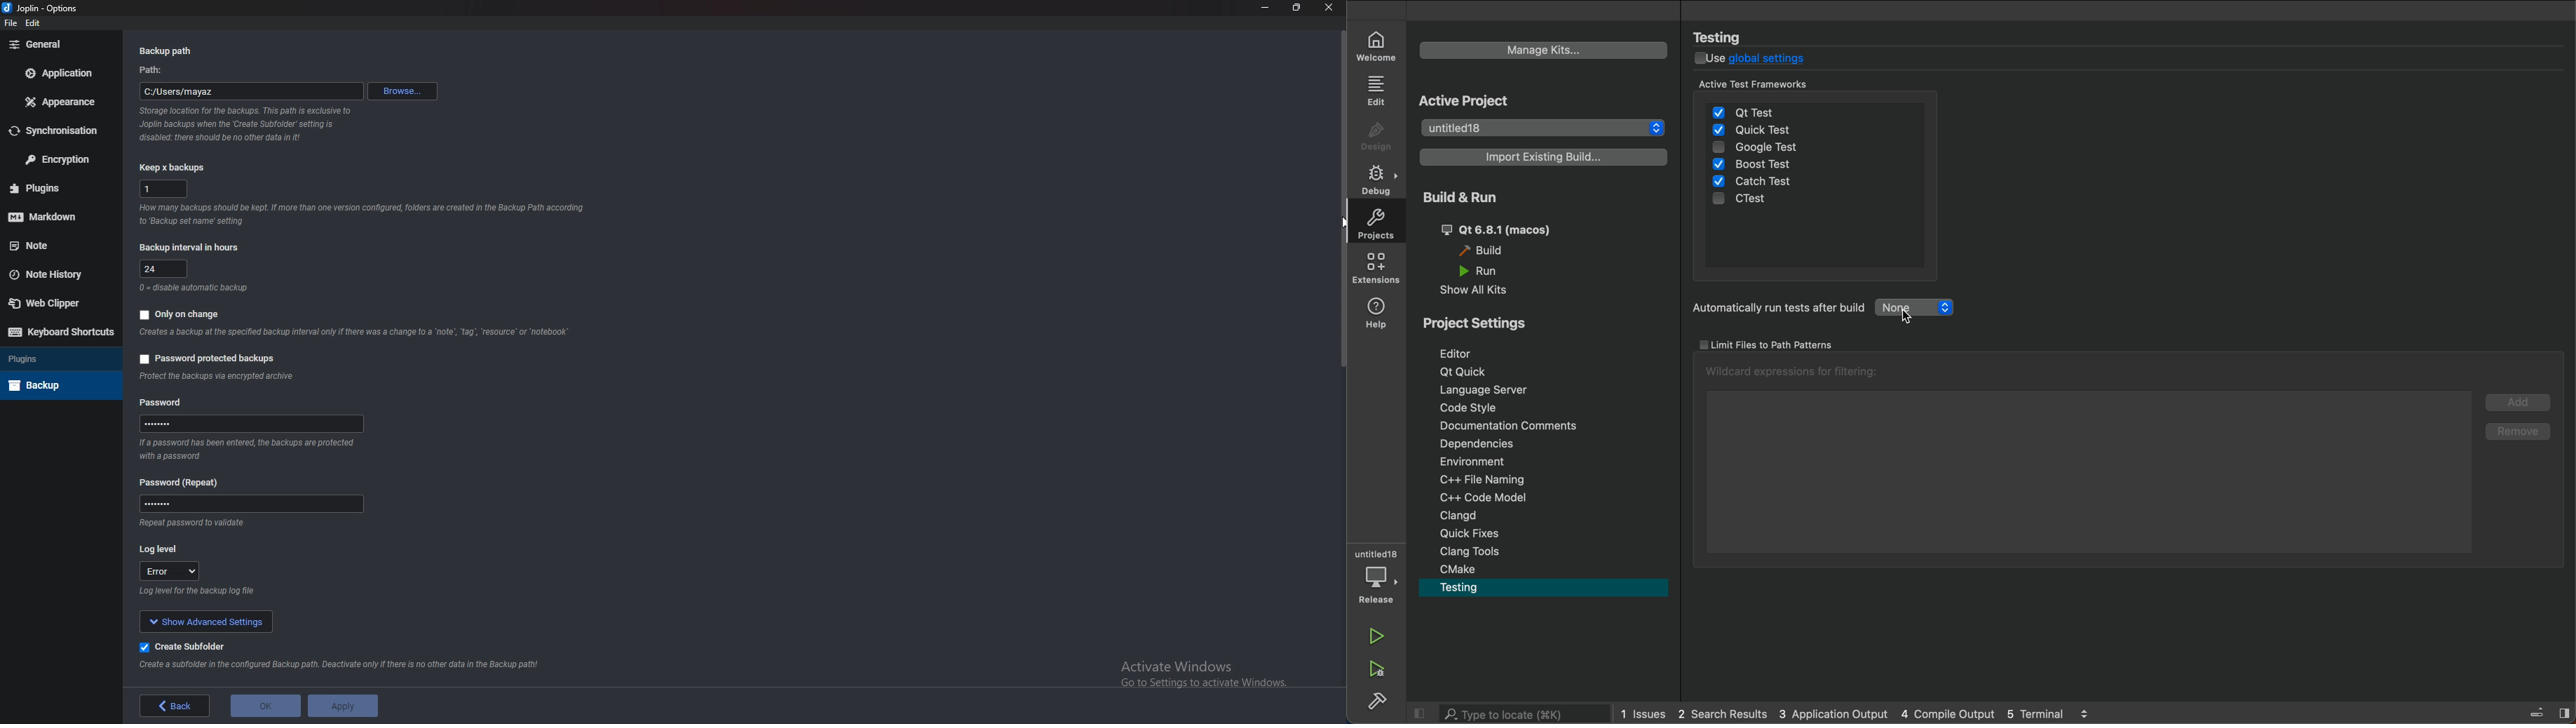  What do you see at coordinates (345, 669) in the screenshot?
I see `Info` at bounding box center [345, 669].